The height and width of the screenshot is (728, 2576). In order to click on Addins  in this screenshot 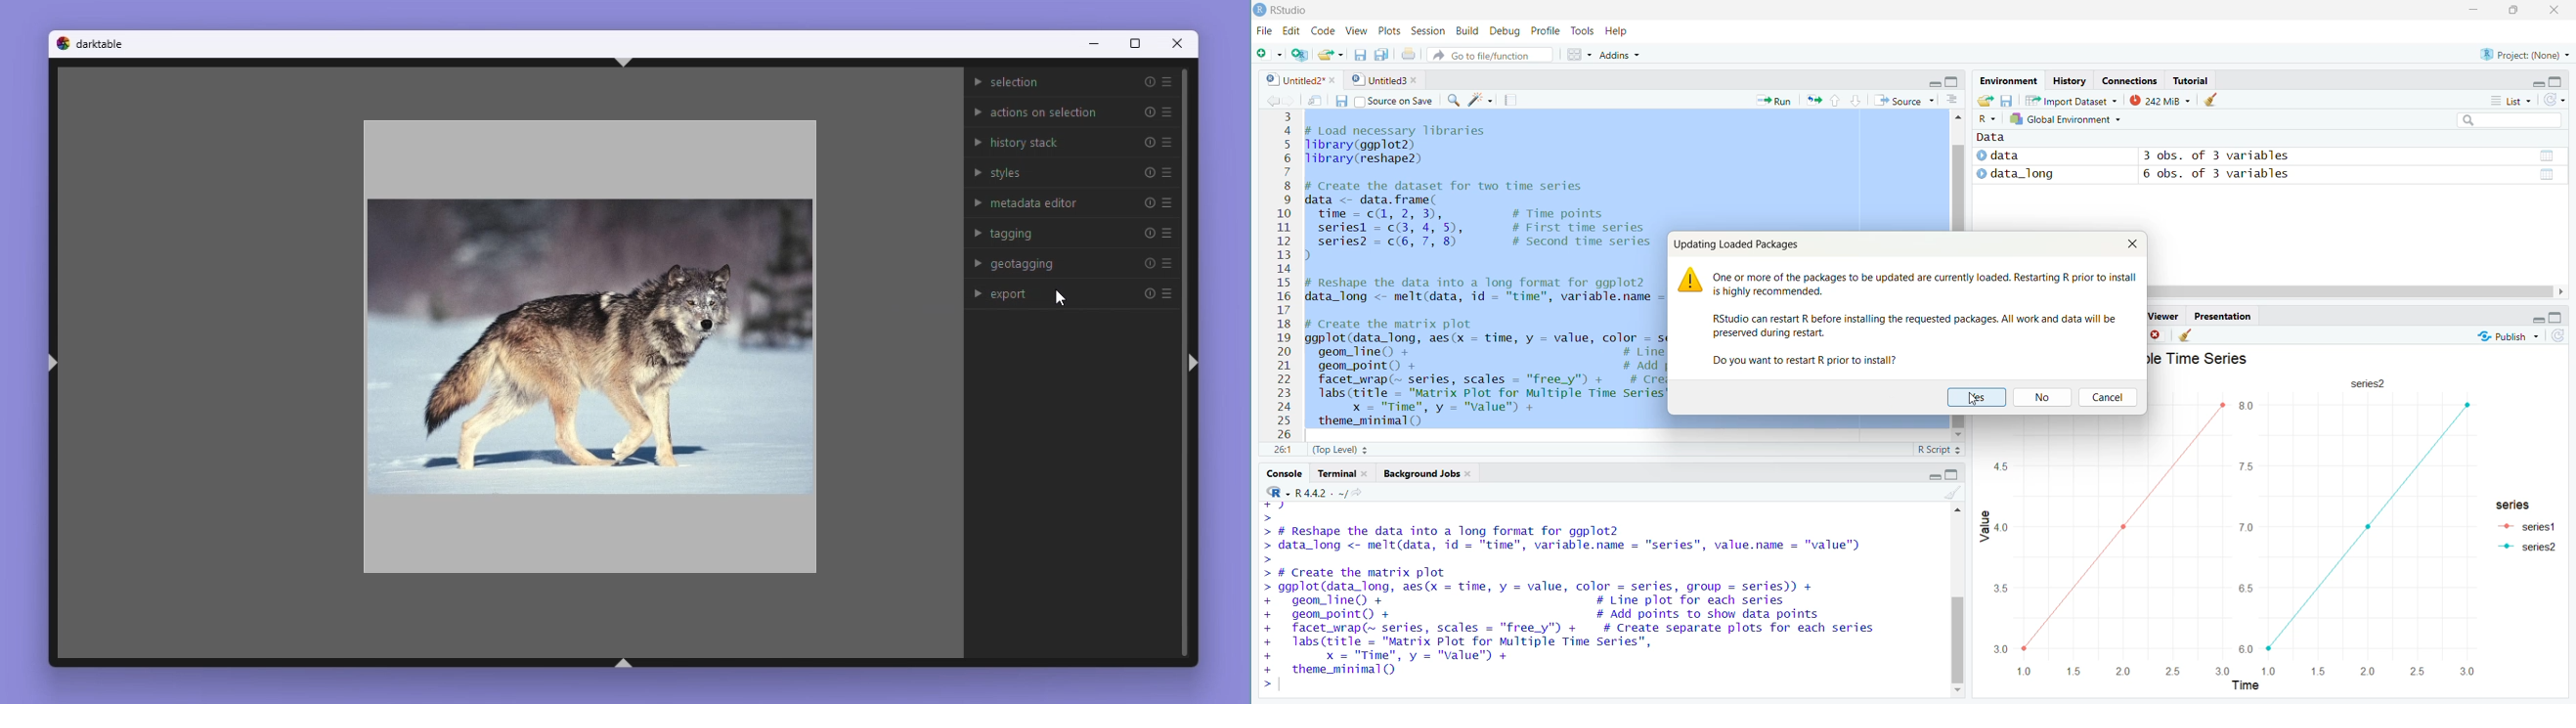, I will do `click(1618, 54)`.